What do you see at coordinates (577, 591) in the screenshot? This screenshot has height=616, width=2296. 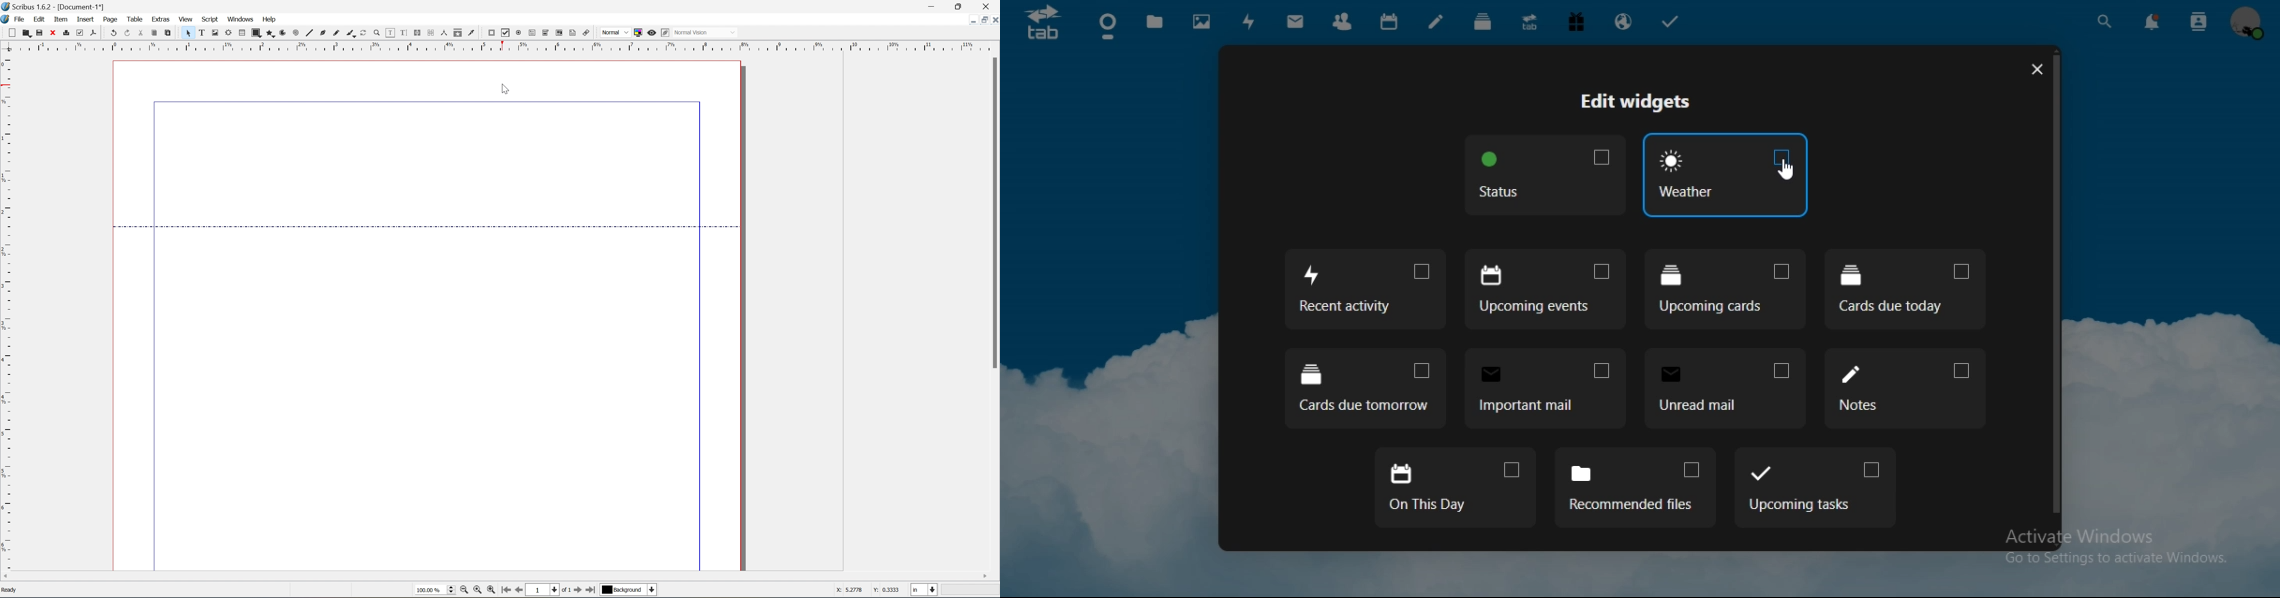 I see `go to first page` at bounding box center [577, 591].